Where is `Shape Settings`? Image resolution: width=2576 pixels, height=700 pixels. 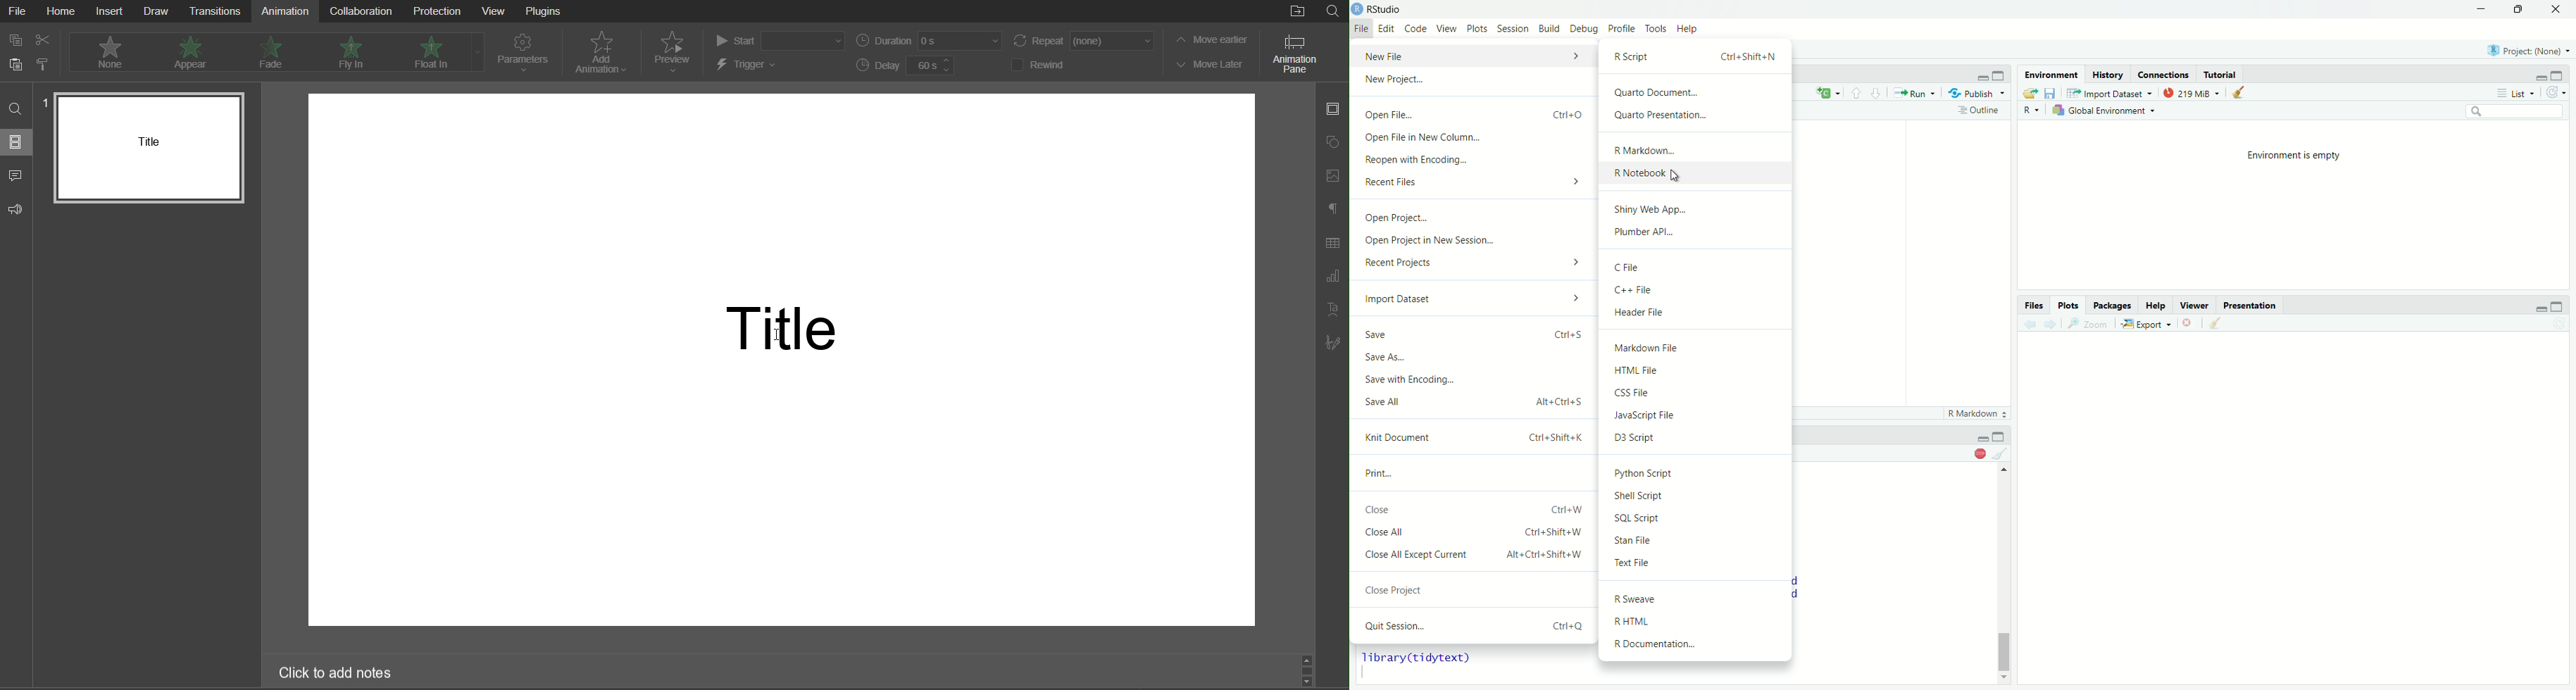 Shape Settings is located at coordinates (1333, 141).